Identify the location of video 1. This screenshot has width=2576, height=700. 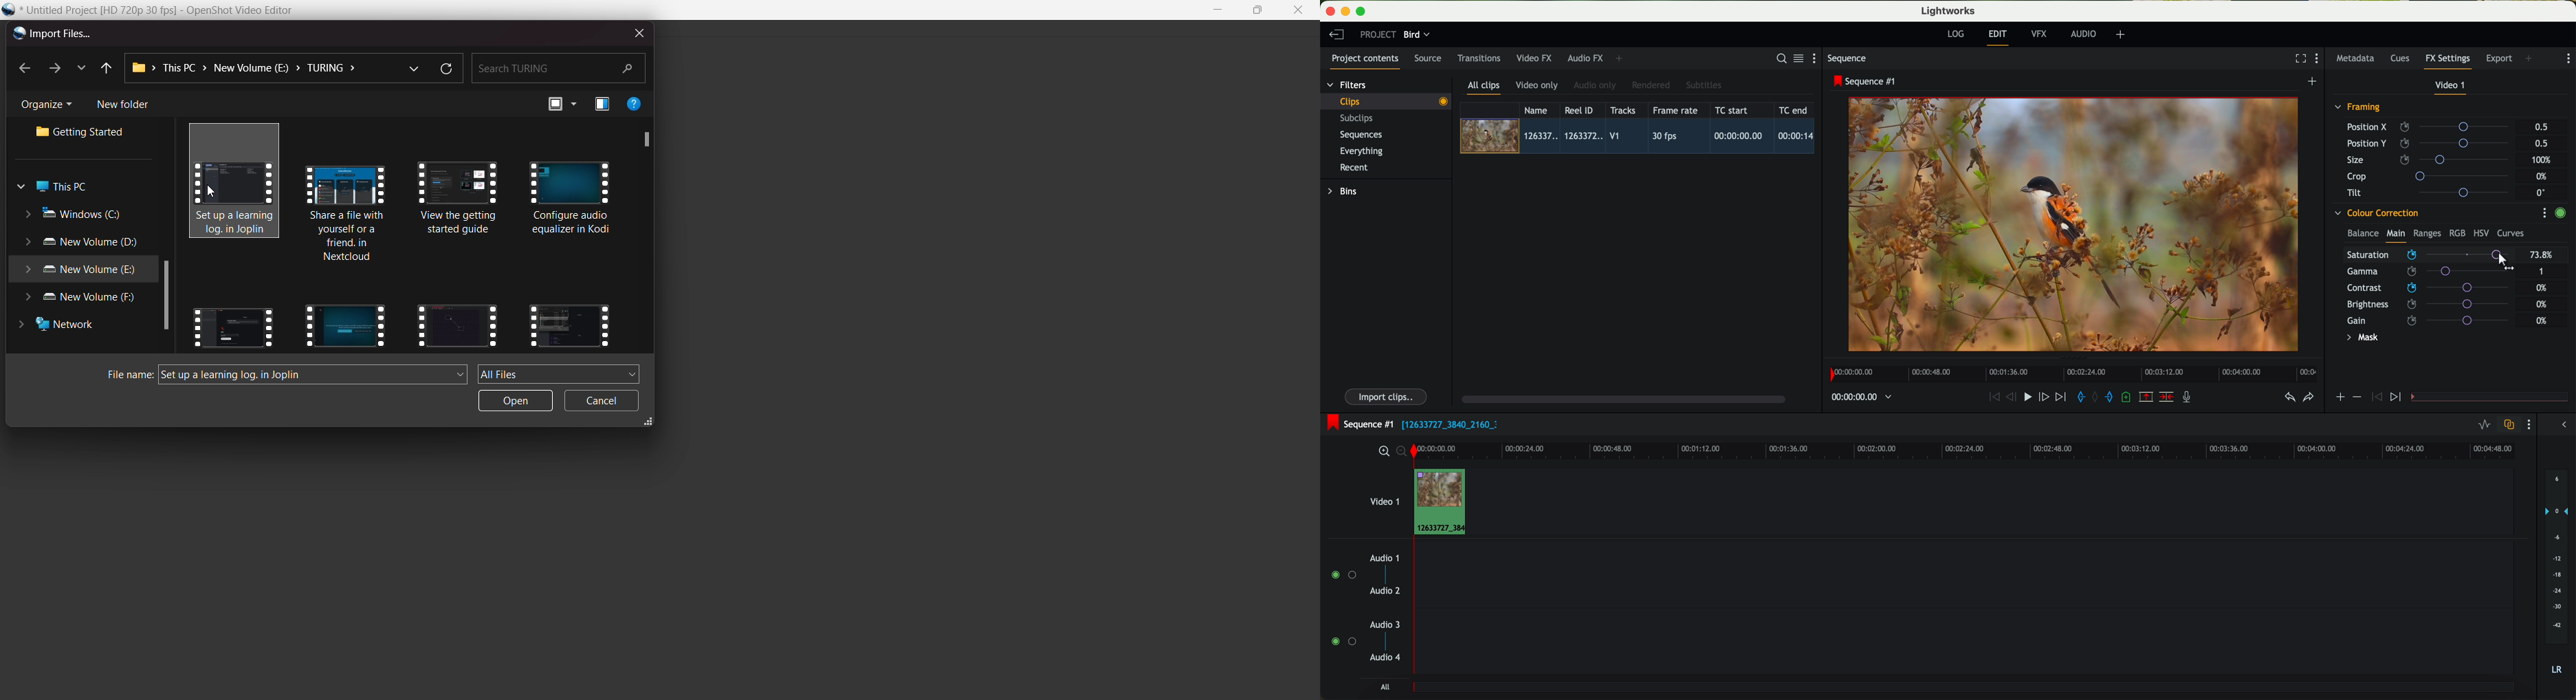
(2451, 87).